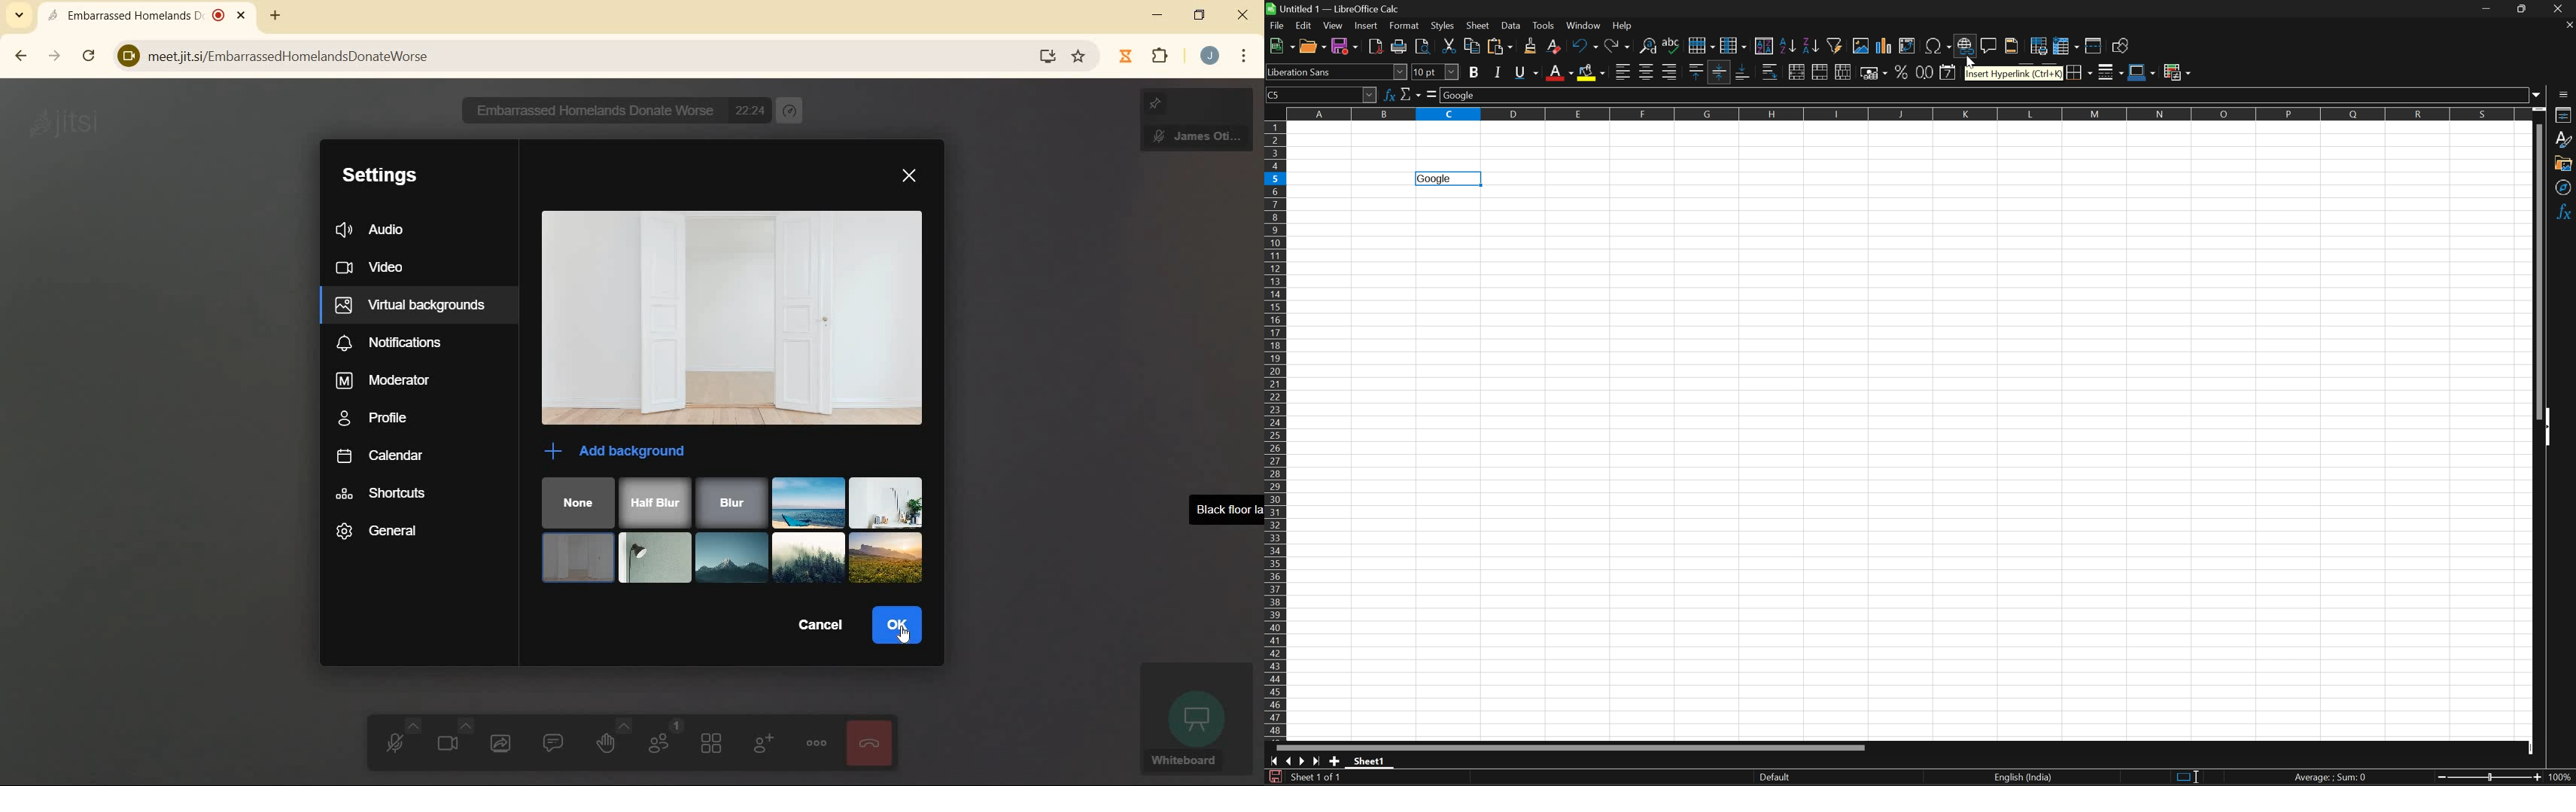 The height and width of the screenshot is (812, 2576). Describe the element at coordinates (1989, 46) in the screenshot. I see `Insert comment` at that location.